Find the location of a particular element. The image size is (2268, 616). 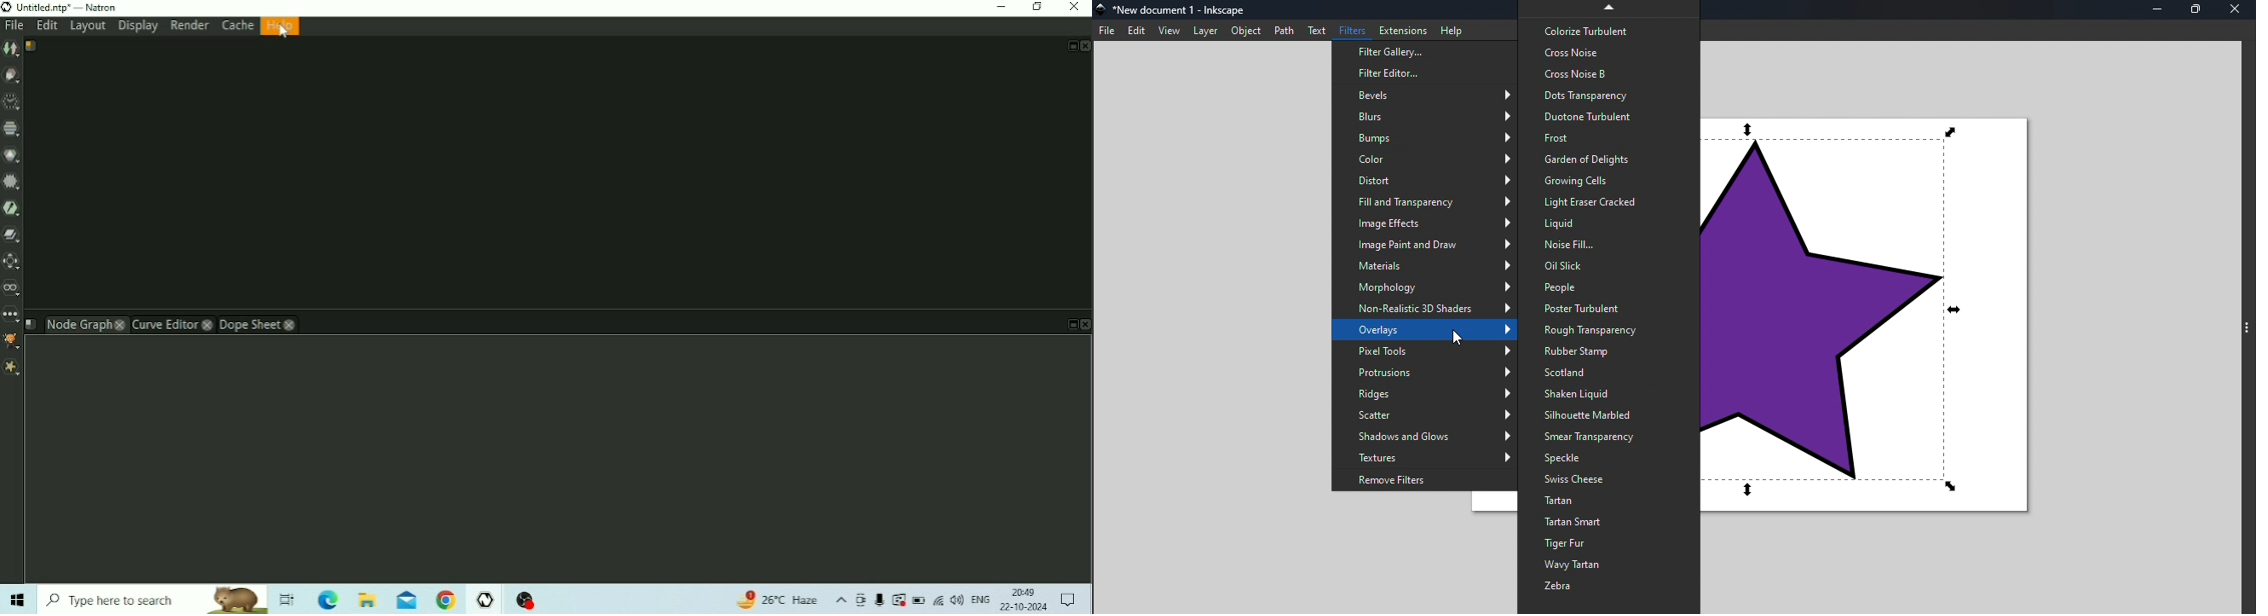

Shadows and glows is located at coordinates (1426, 437).